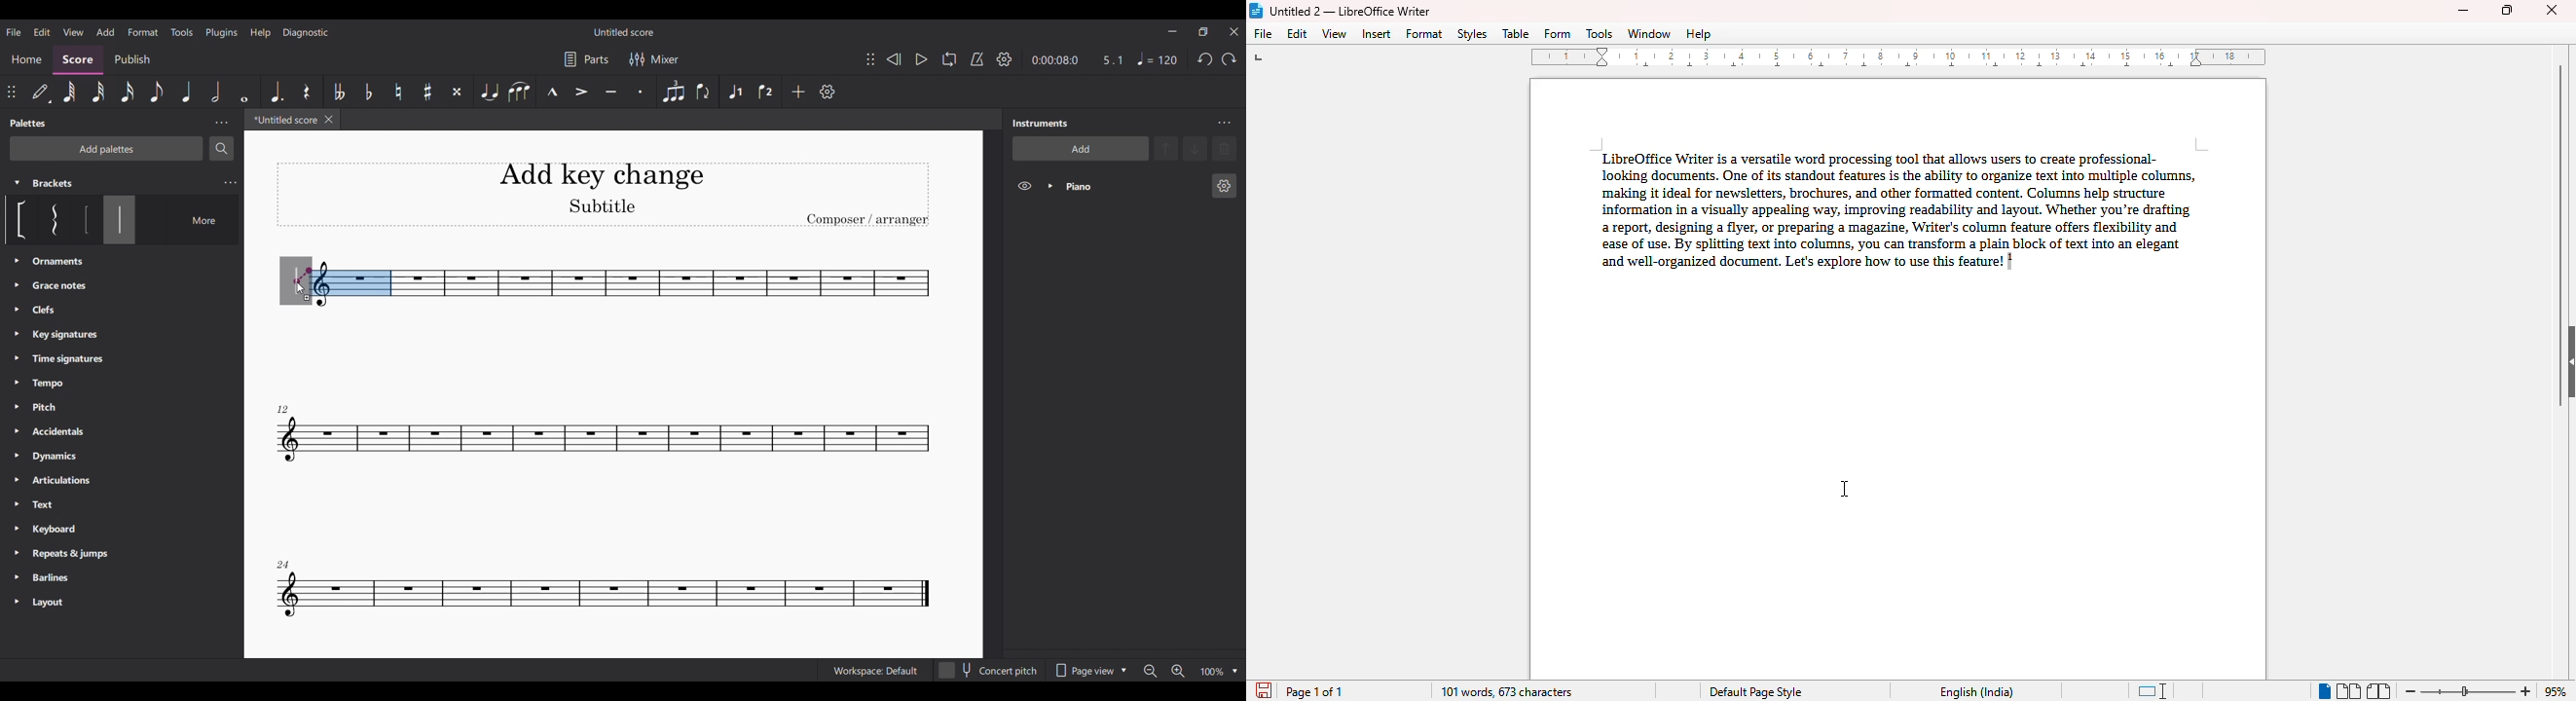 This screenshot has height=728, width=2576. I want to click on Add, so click(798, 92).